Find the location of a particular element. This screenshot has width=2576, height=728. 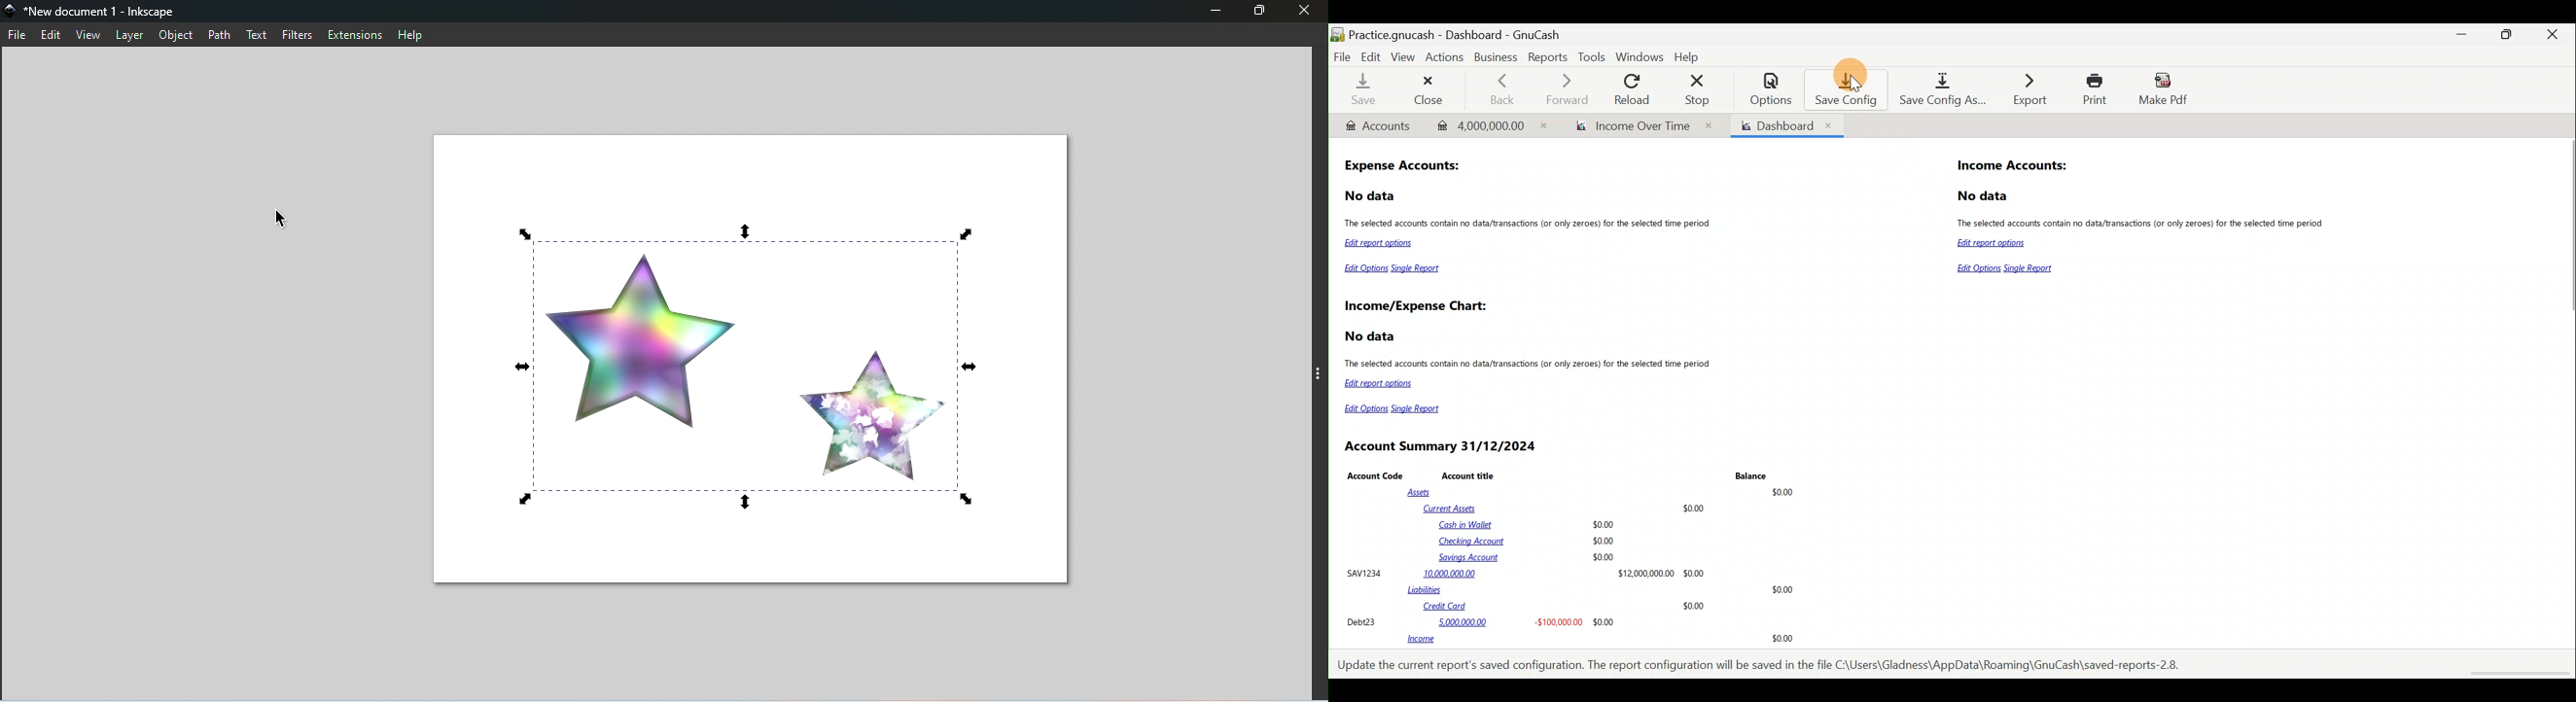

Options is located at coordinates (1765, 89).